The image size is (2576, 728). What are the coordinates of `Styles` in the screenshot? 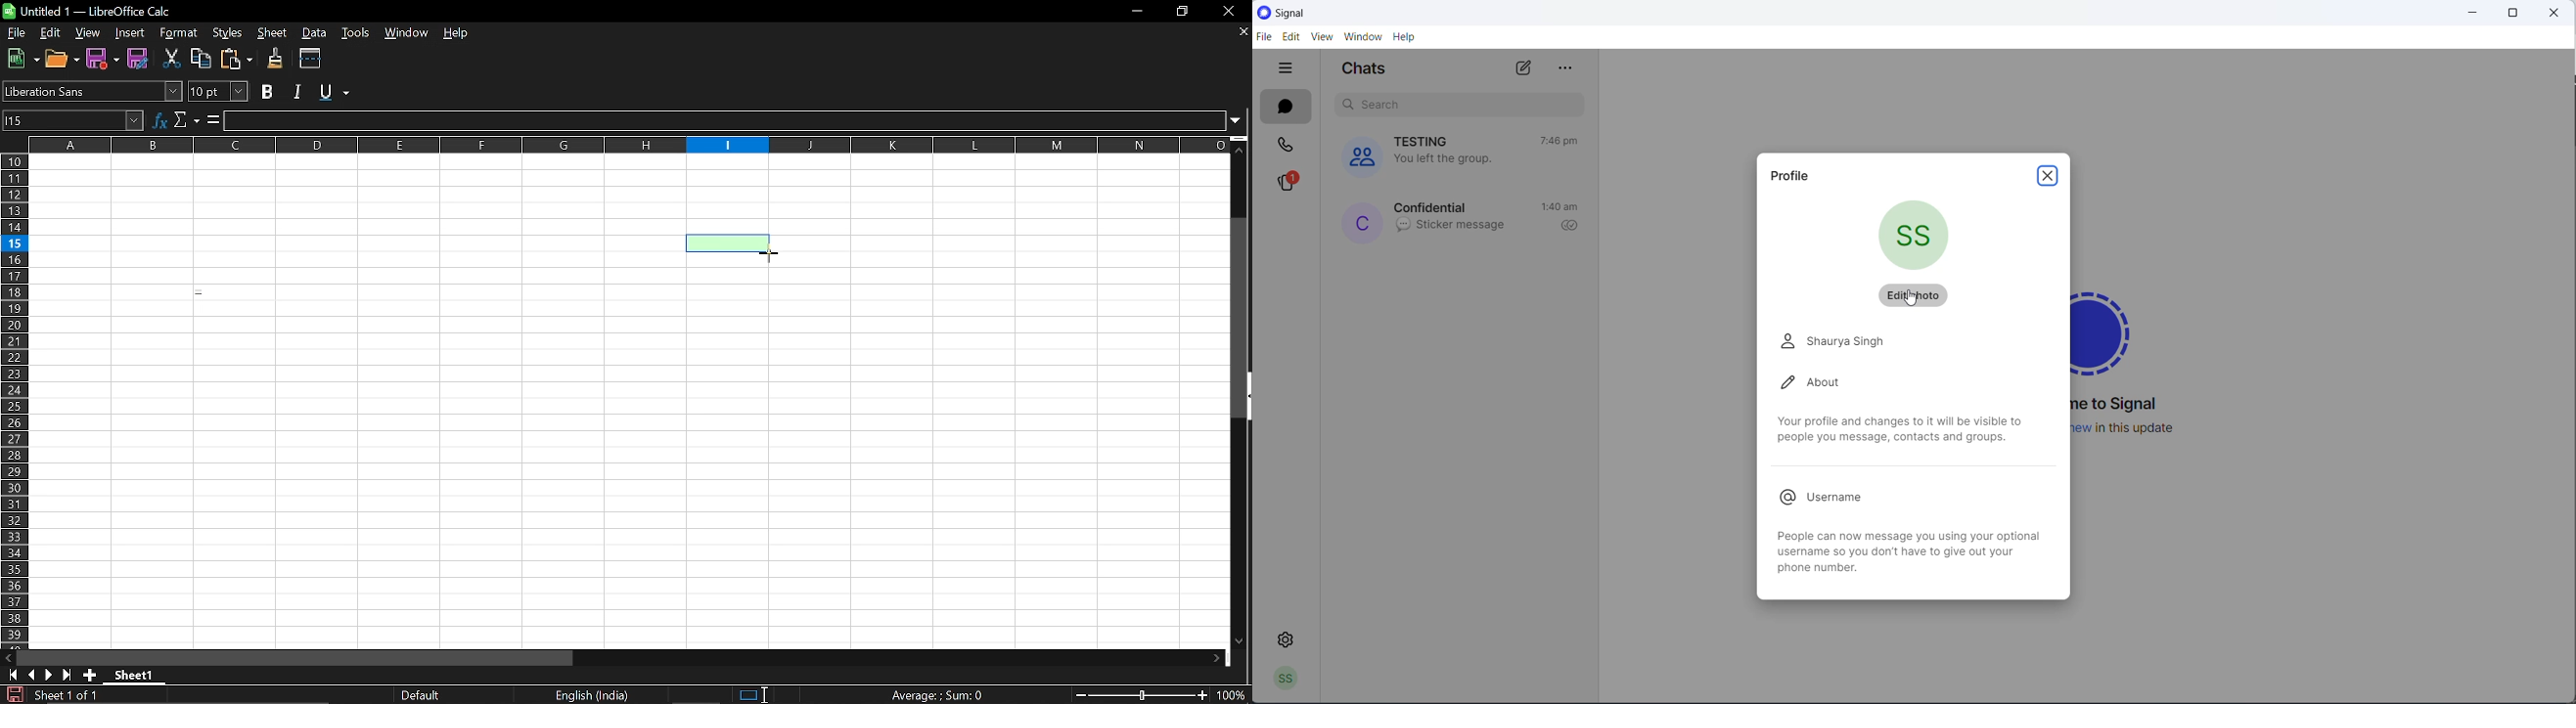 It's located at (224, 33).